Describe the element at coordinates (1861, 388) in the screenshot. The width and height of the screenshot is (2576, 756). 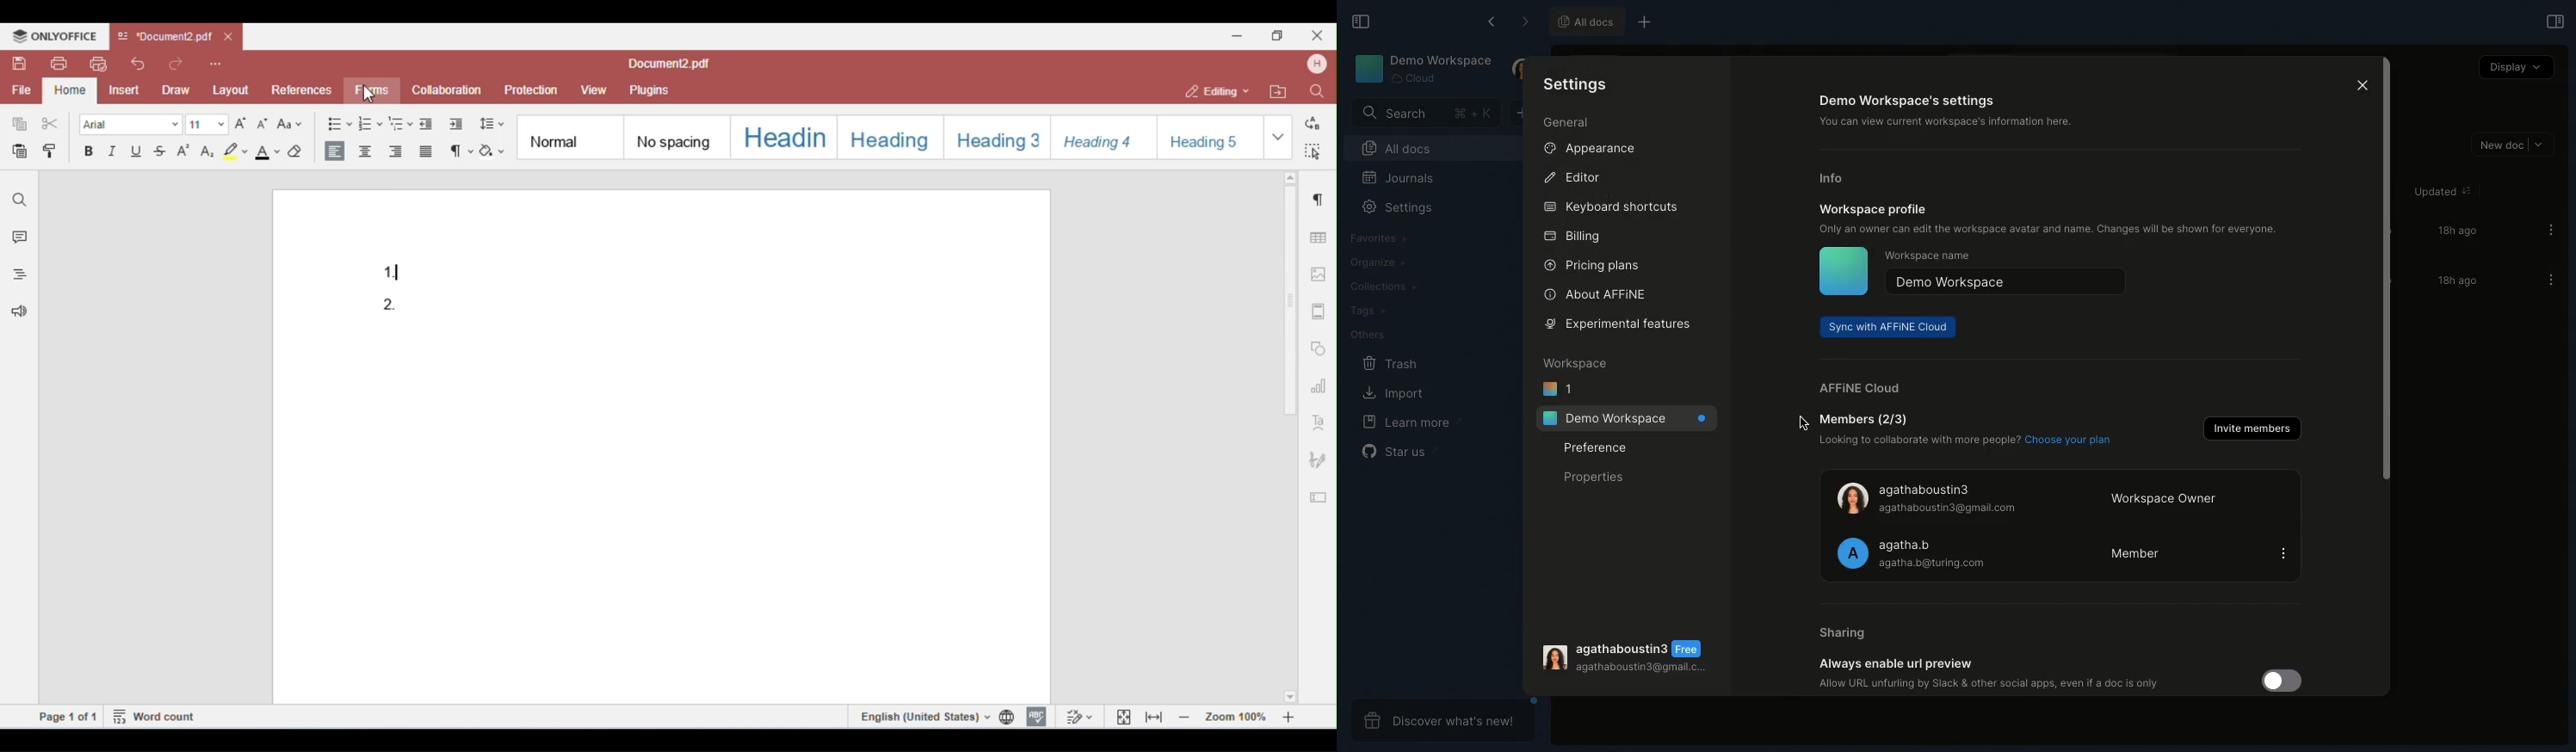
I see `AFFINE cloud` at that location.